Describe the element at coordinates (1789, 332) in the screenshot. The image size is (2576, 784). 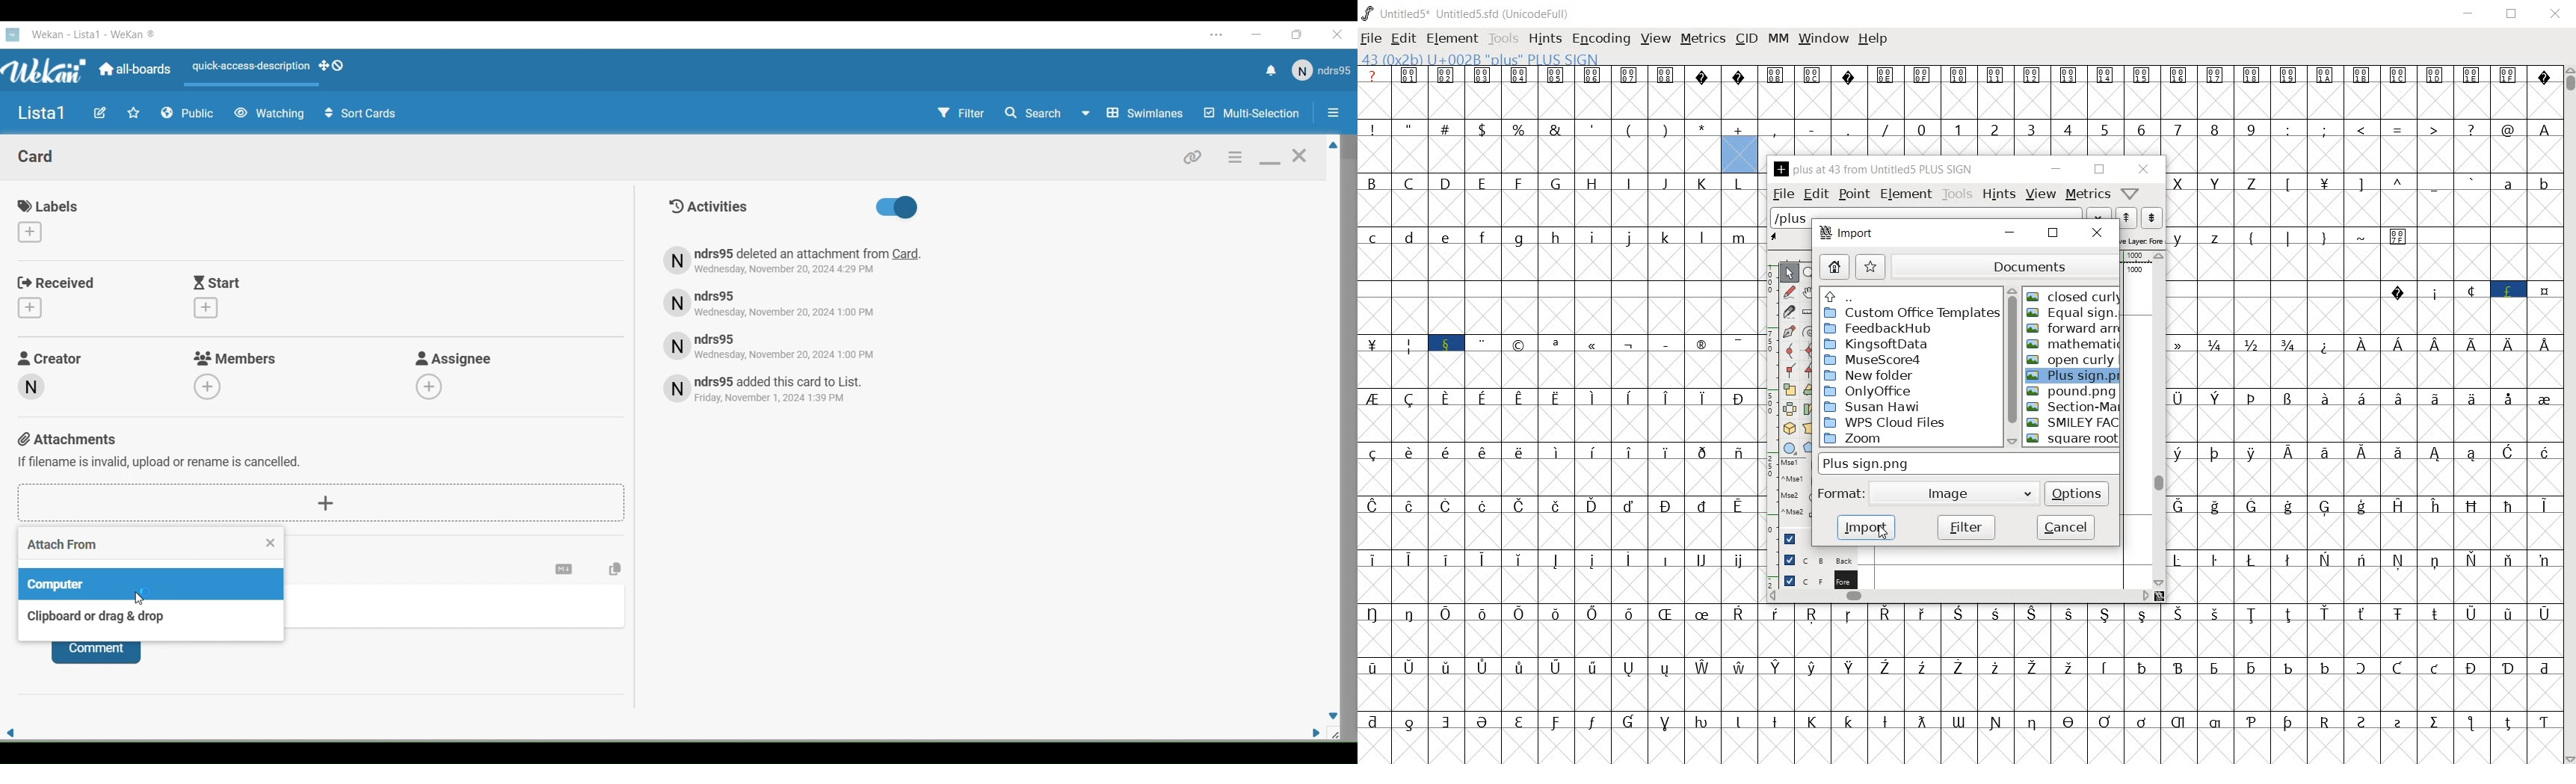
I see `add a point, then drag out its control points` at that location.